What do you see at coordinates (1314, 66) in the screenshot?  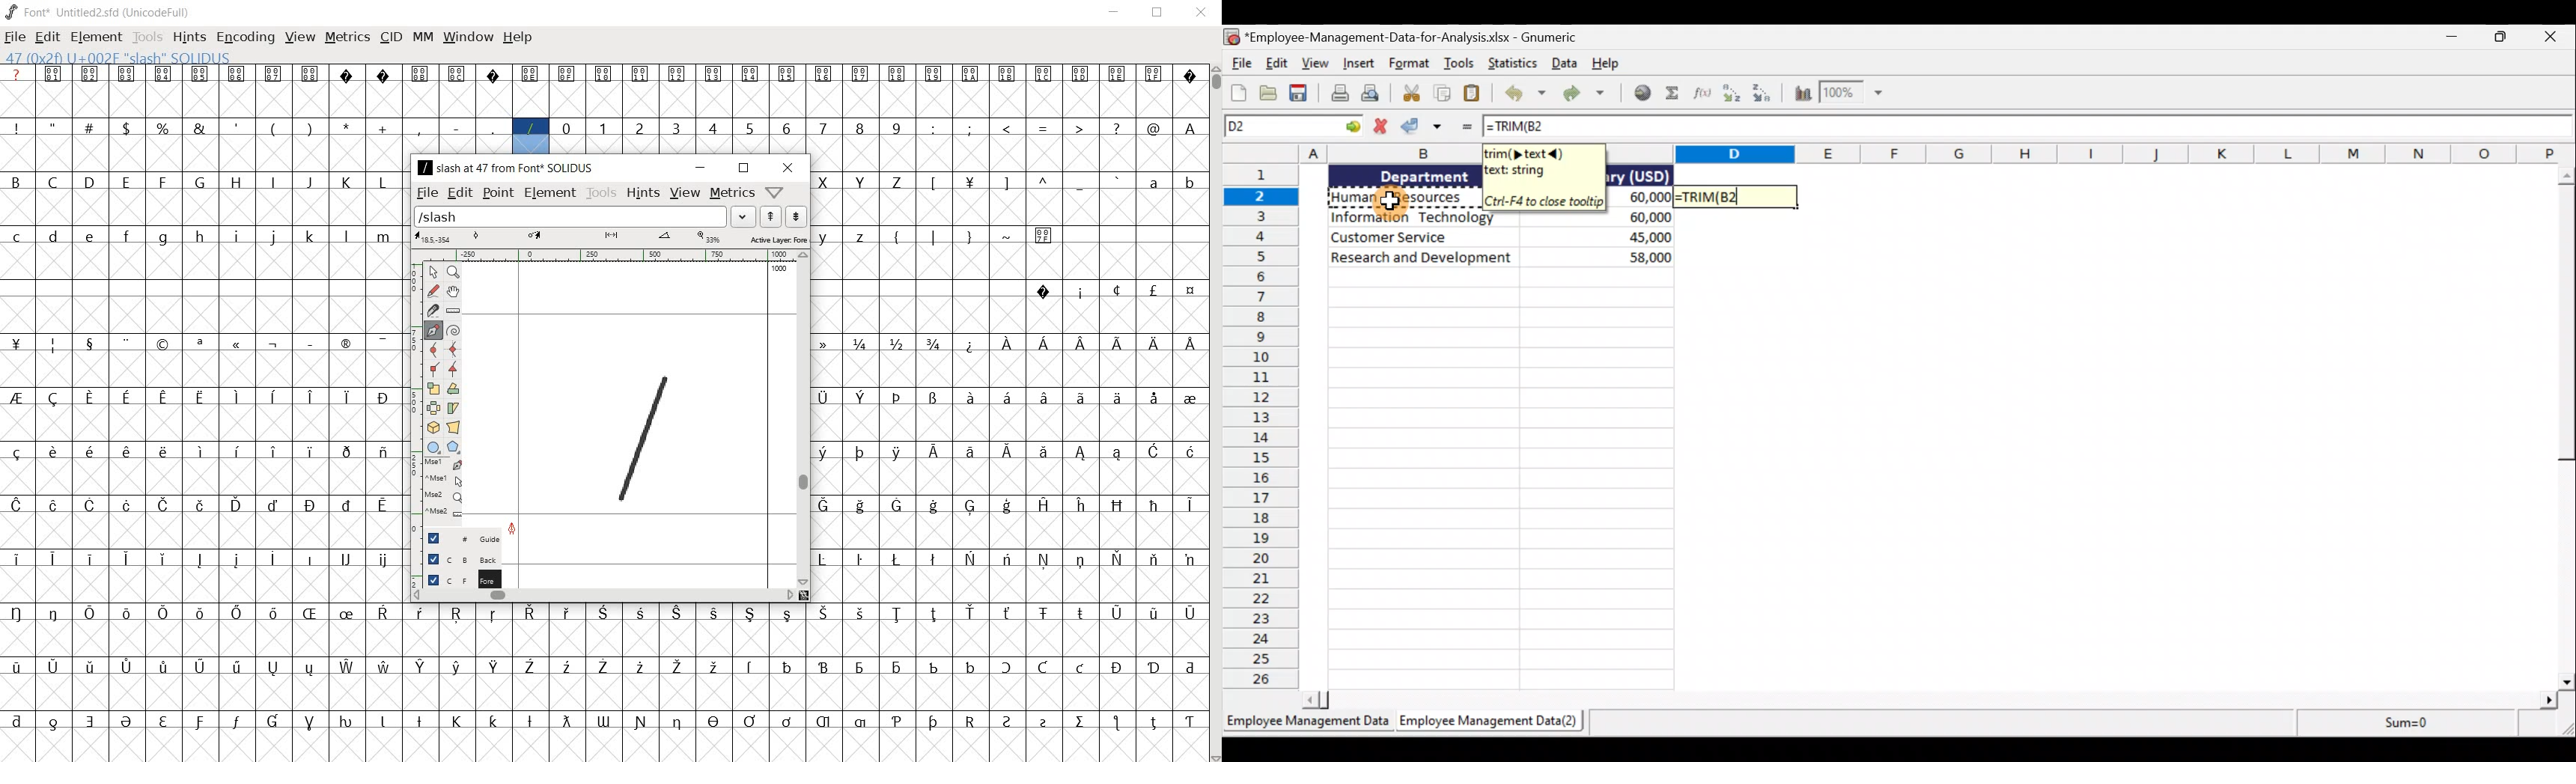 I see `View` at bounding box center [1314, 66].